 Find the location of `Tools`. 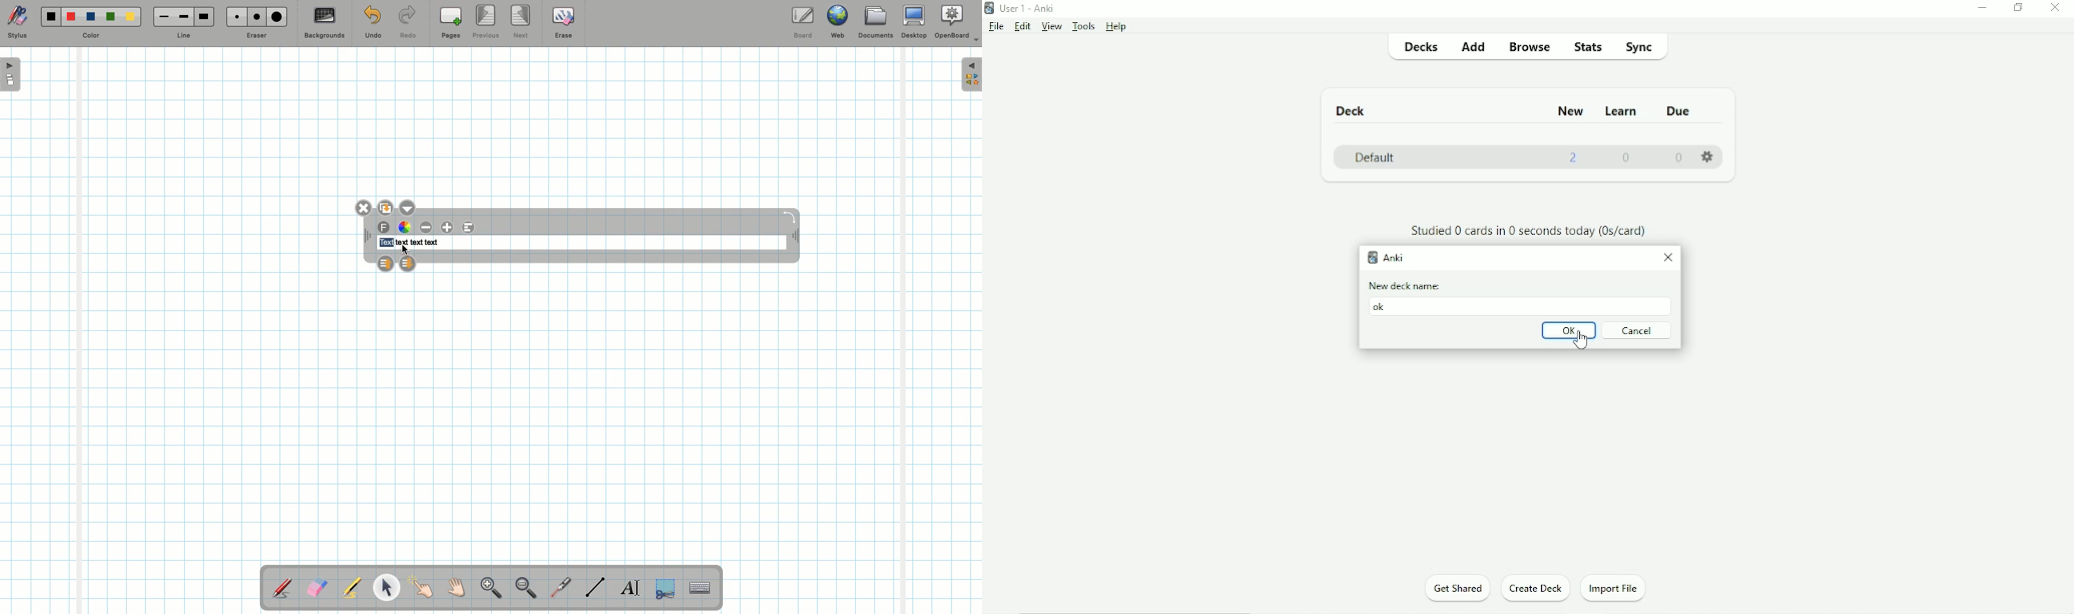

Tools is located at coordinates (1083, 26).